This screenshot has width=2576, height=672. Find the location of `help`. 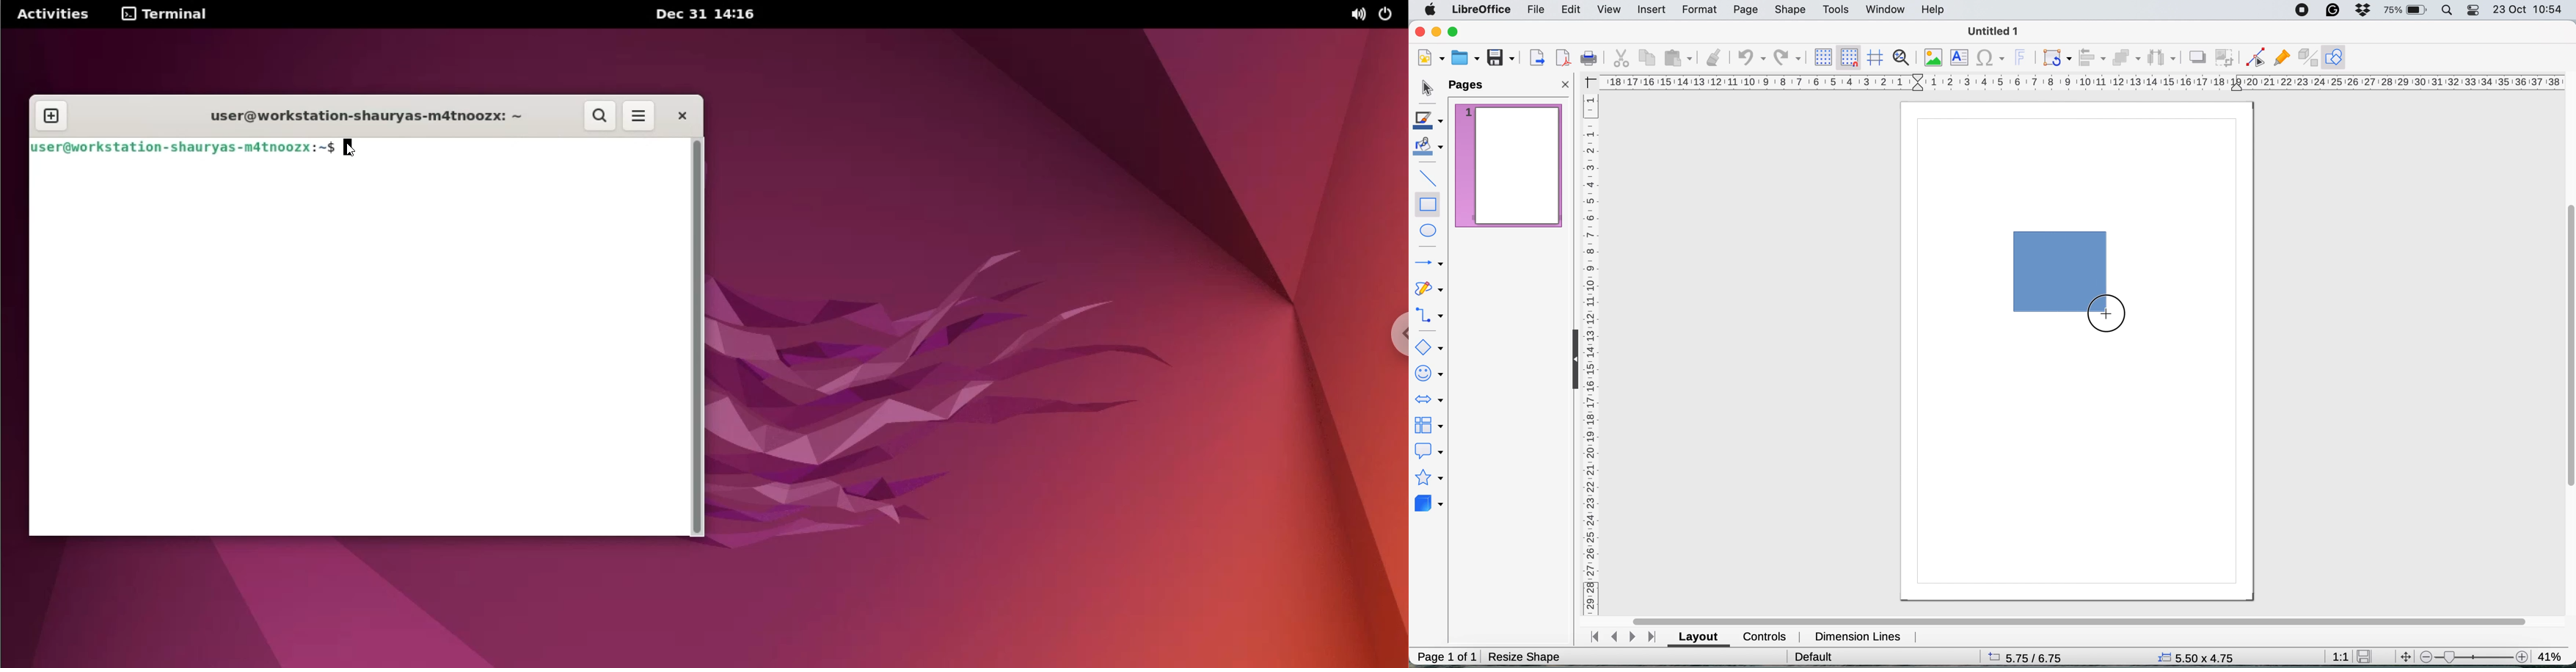

help is located at coordinates (1935, 10).